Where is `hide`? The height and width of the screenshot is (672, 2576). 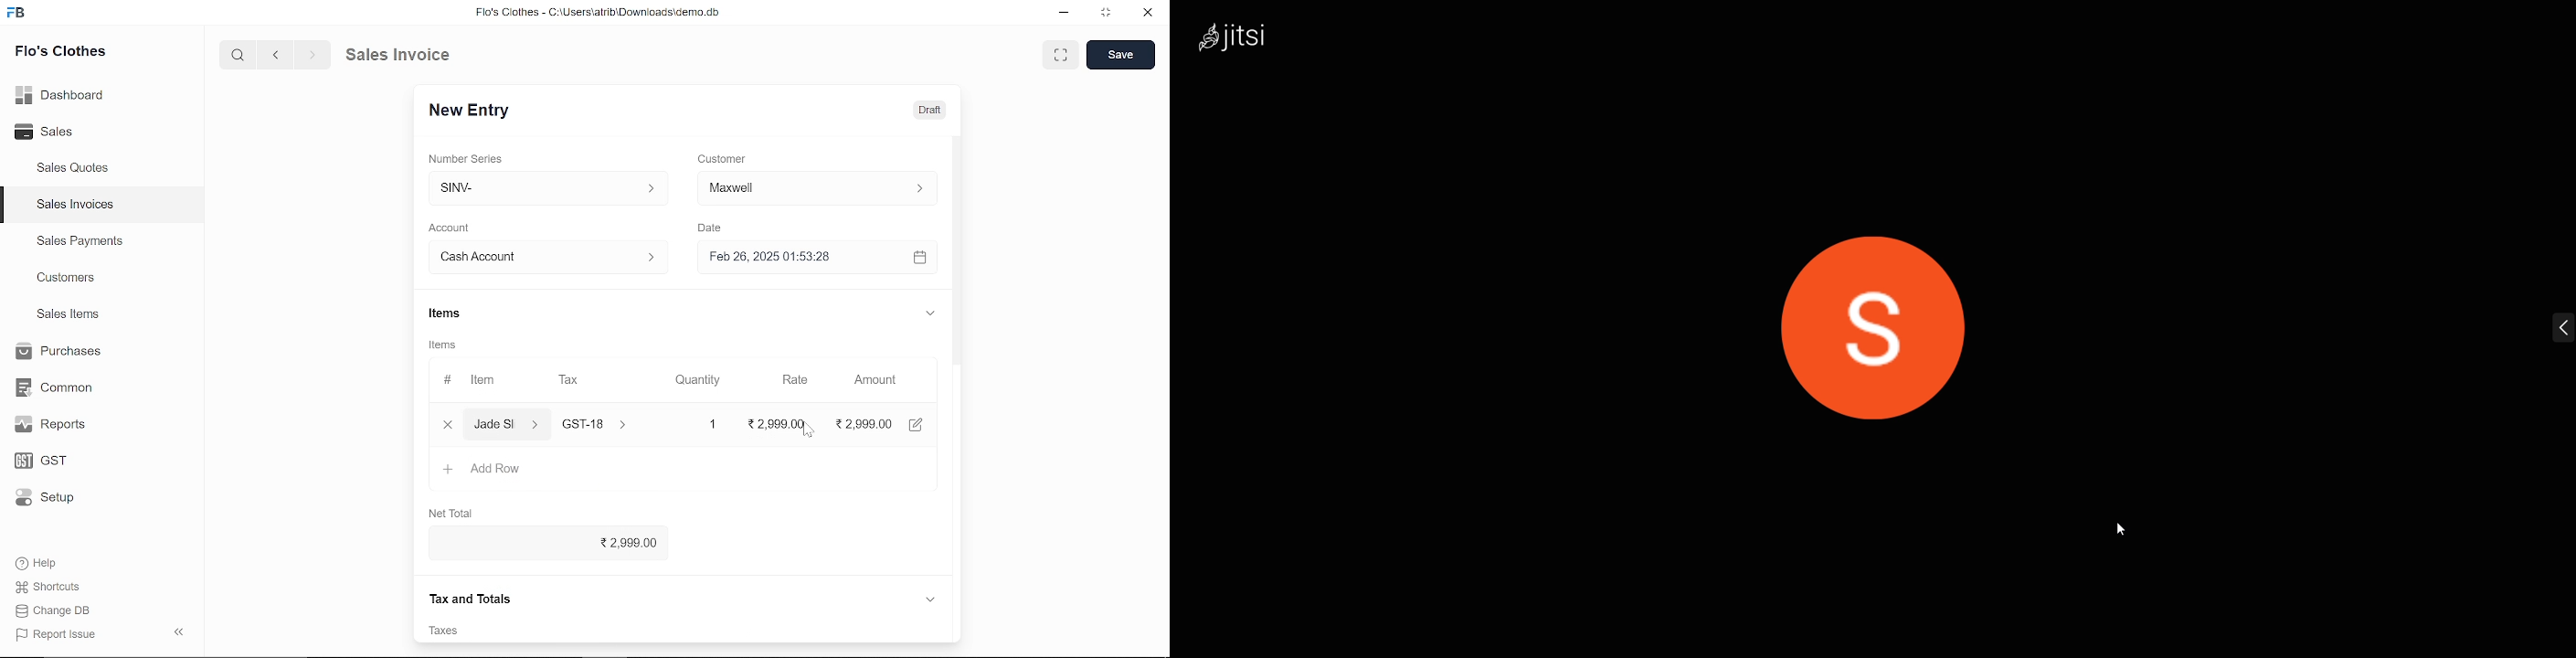 hide is located at coordinates (180, 630).